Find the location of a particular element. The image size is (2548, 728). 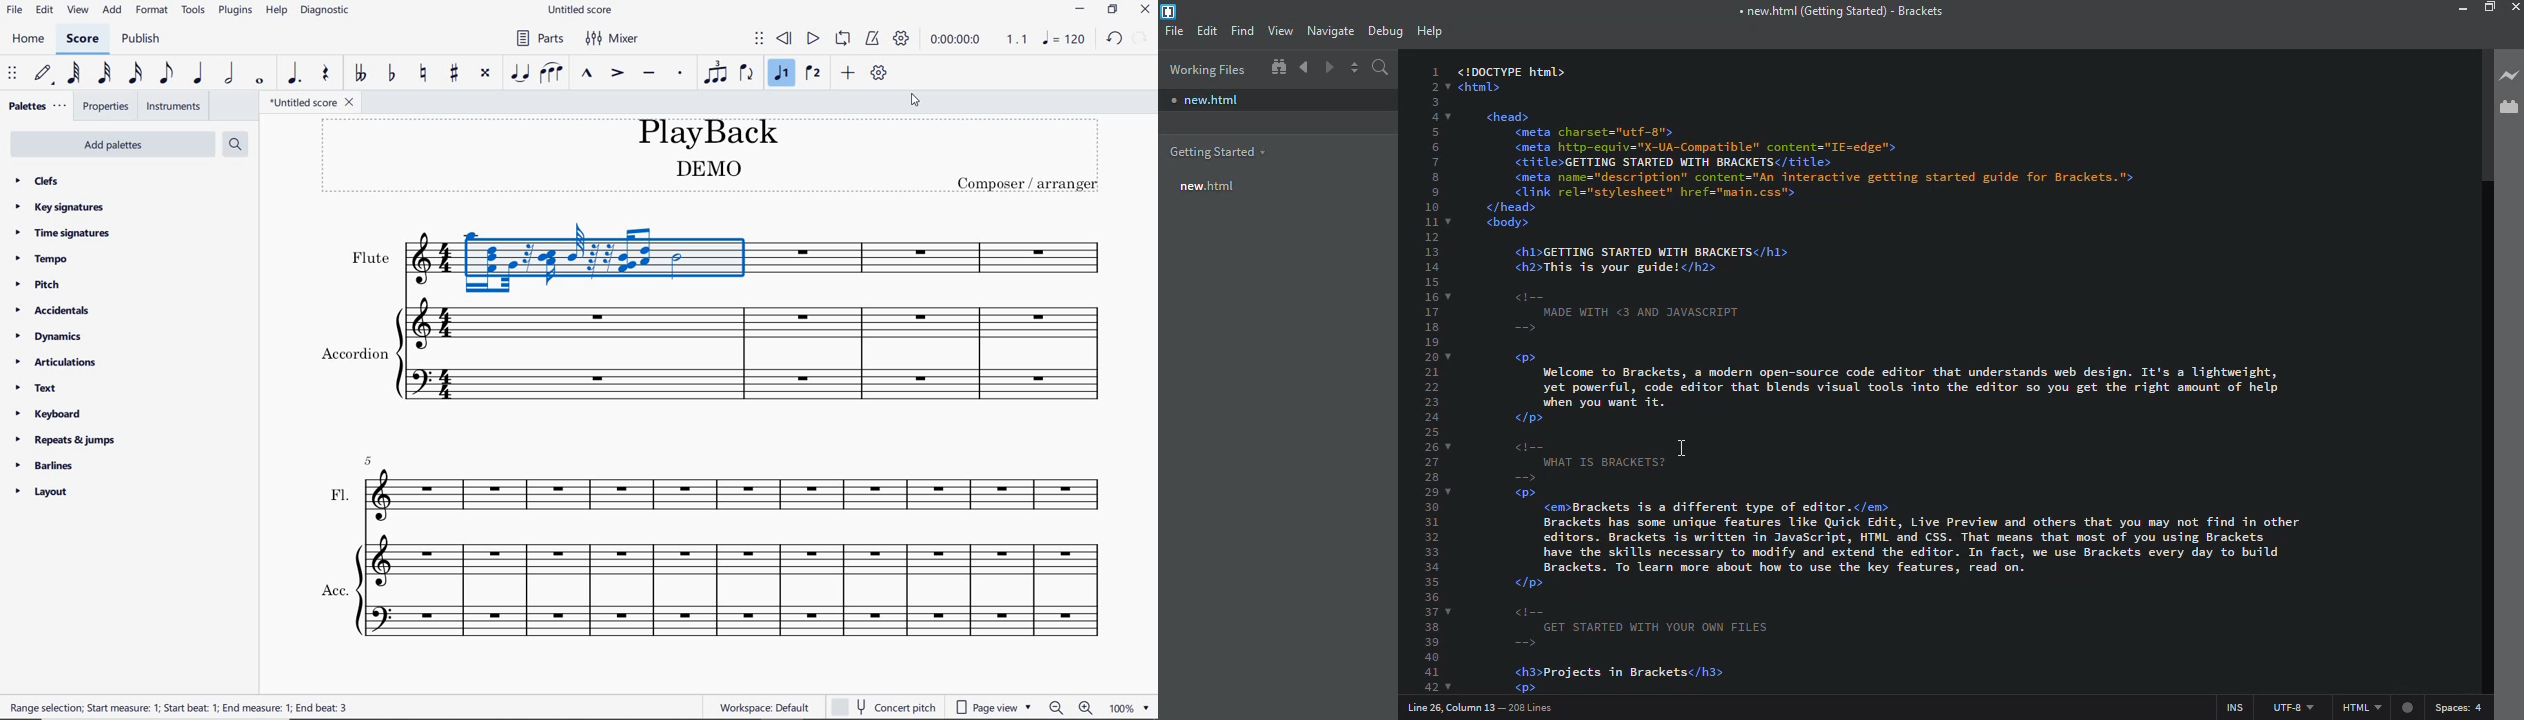

cursor is located at coordinates (1684, 449).